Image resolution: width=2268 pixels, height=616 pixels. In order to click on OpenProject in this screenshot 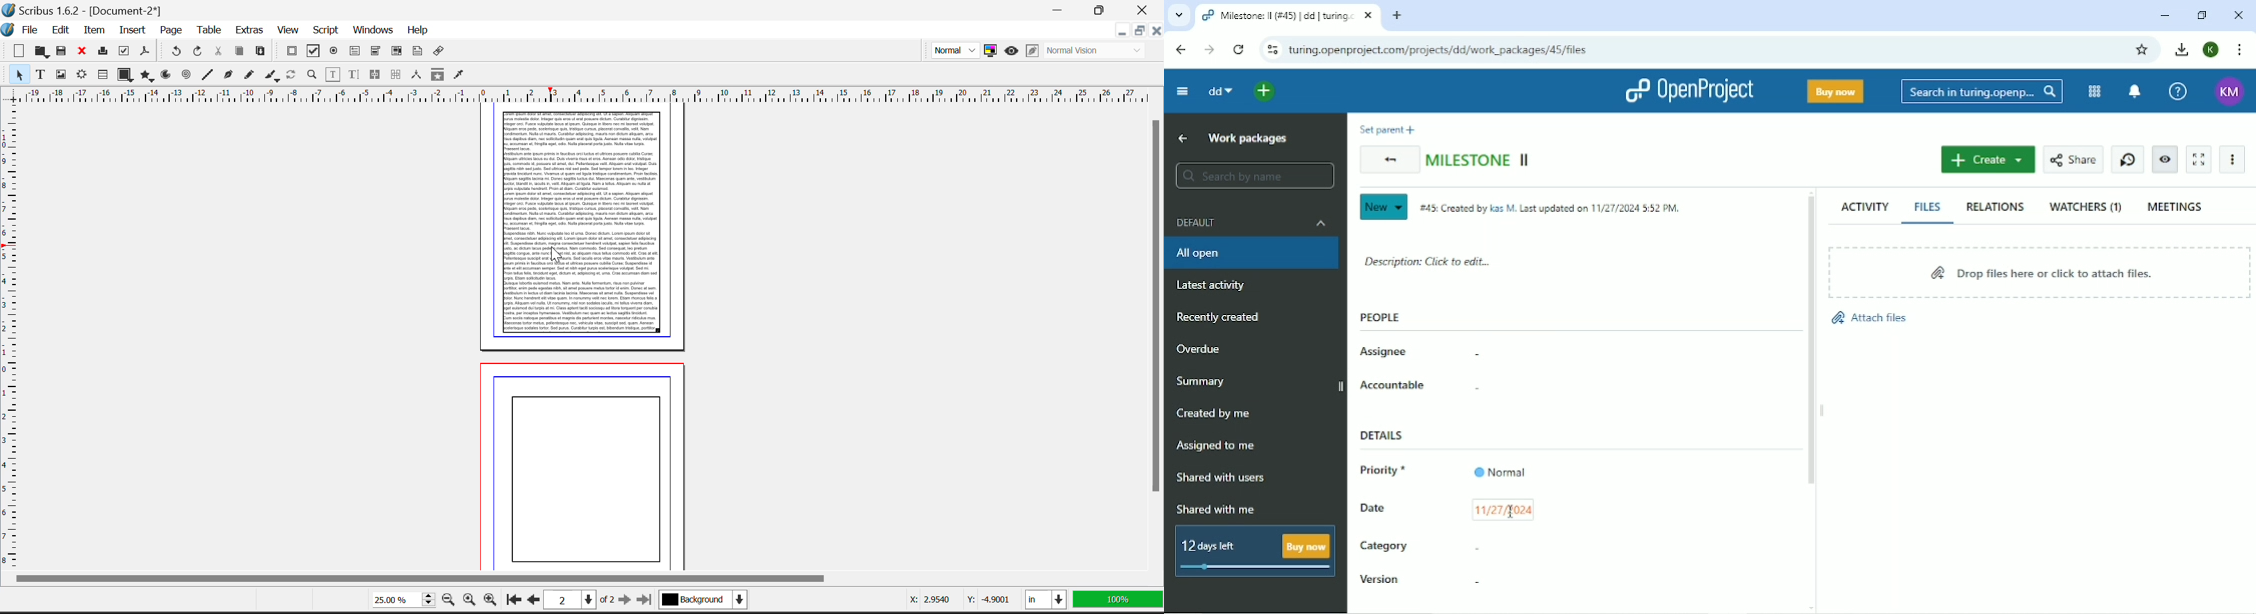, I will do `click(1688, 90)`.